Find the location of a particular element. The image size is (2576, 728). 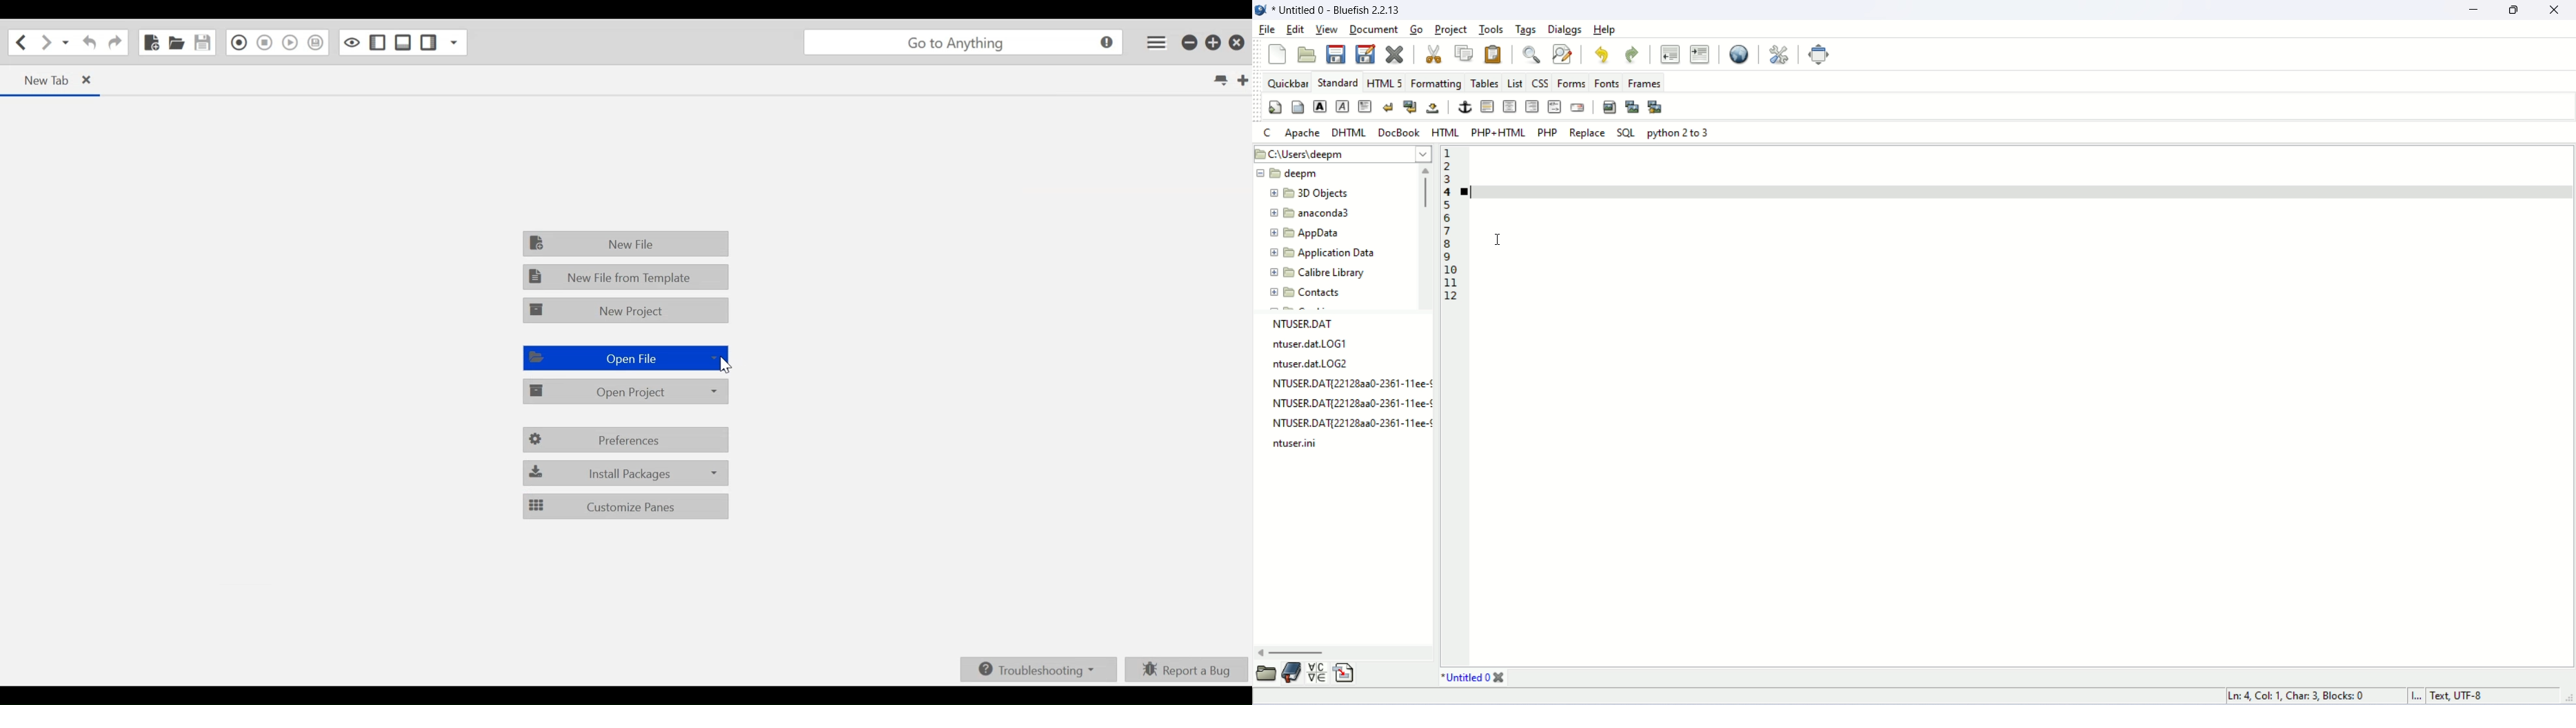

anchor is located at coordinates (1465, 107).